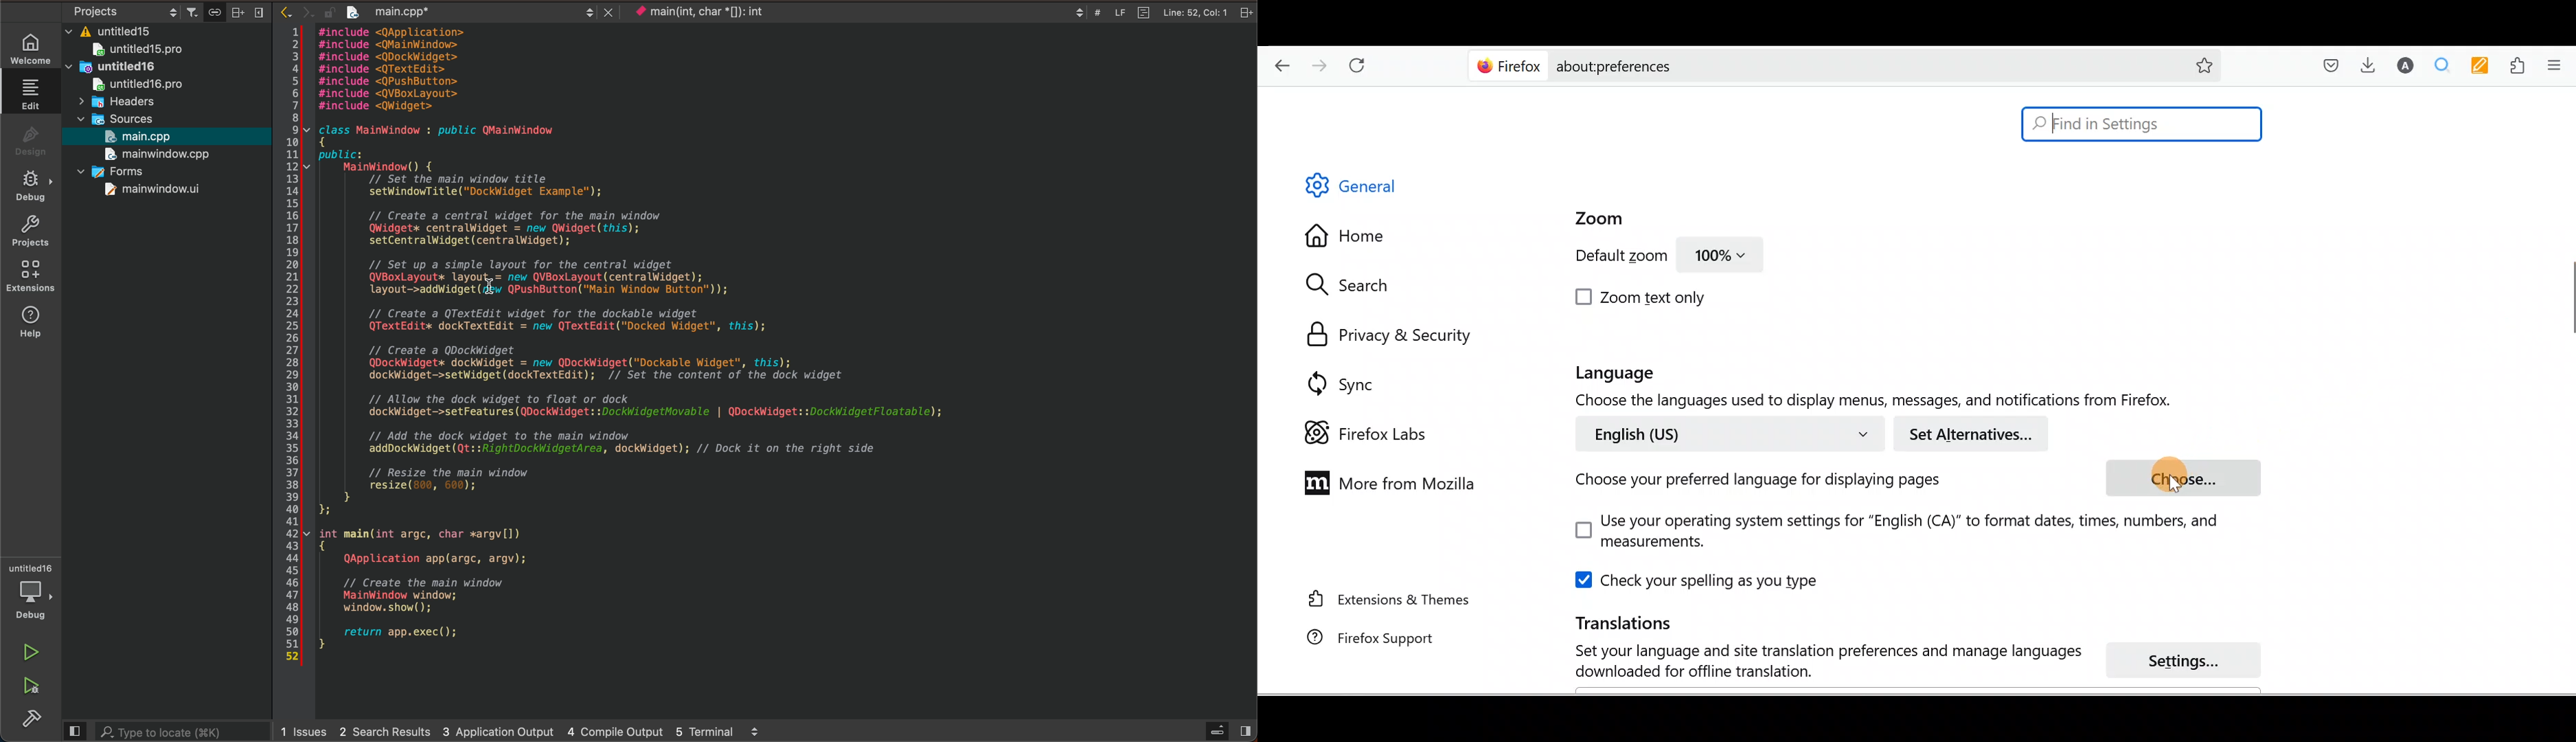 Image resolution: width=2576 pixels, height=756 pixels. What do you see at coordinates (1726, 433) in the screenshot?
I see `English (US)` at bounding box center [1726, 433].